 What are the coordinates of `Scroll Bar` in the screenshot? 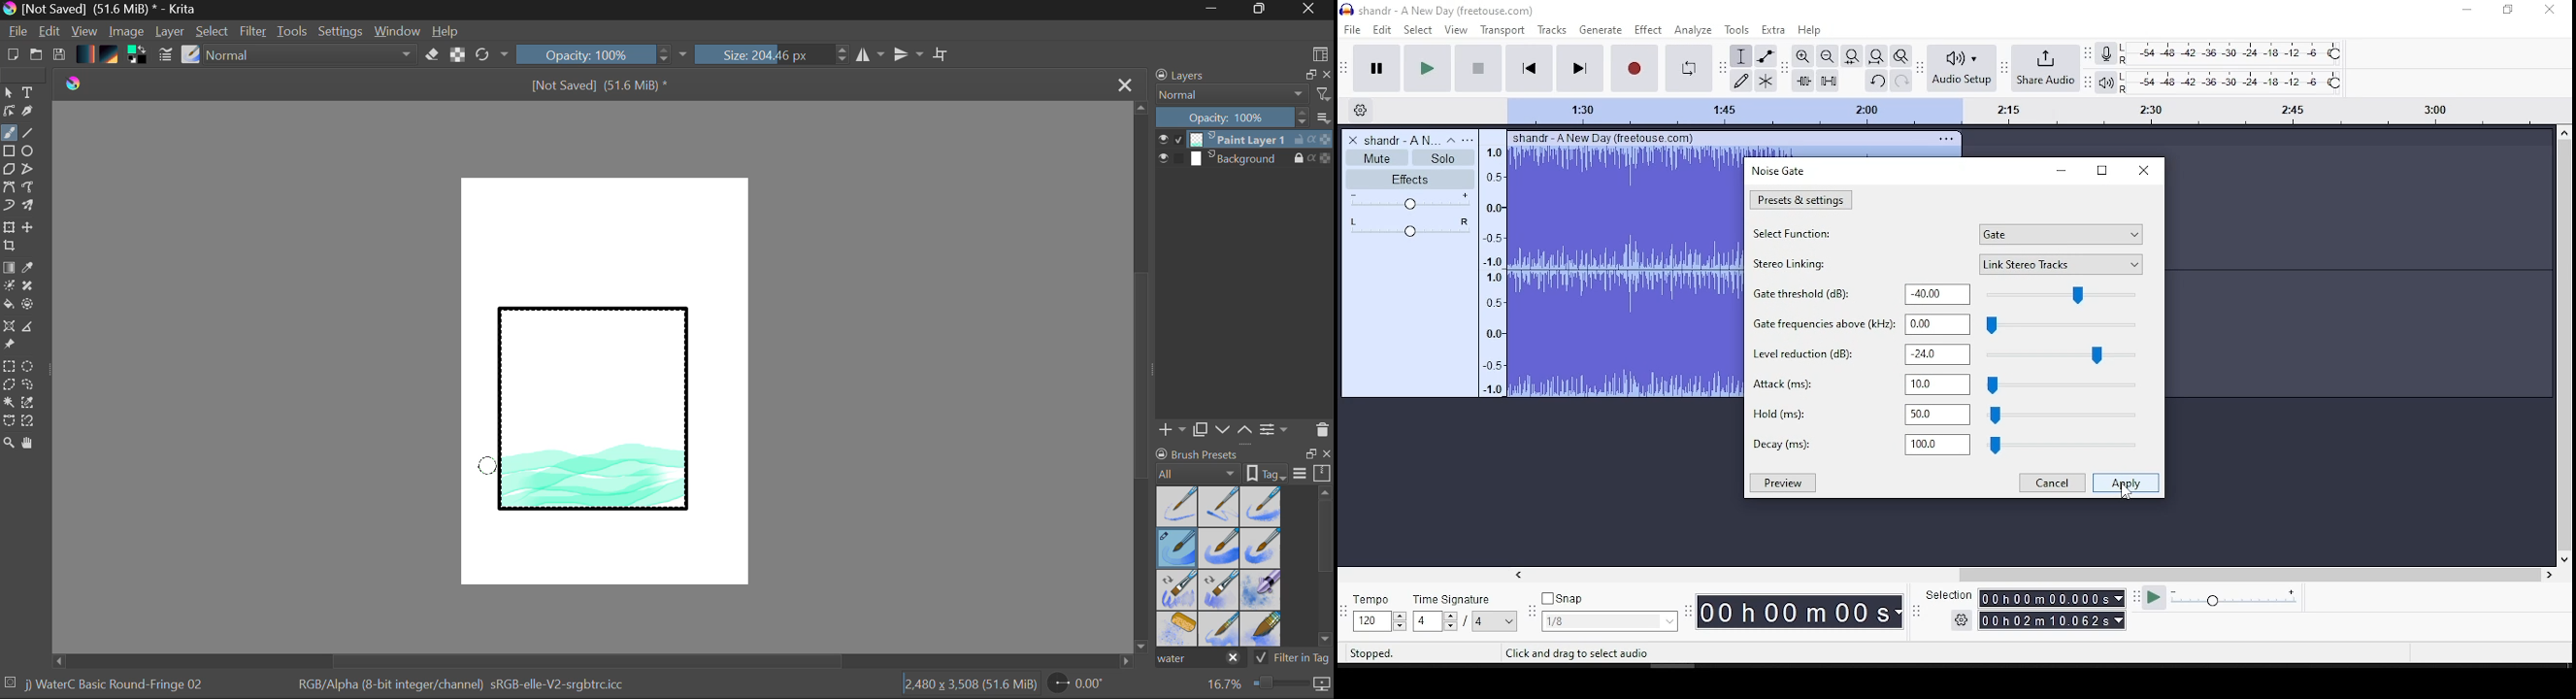 It's located at (1142, 379).